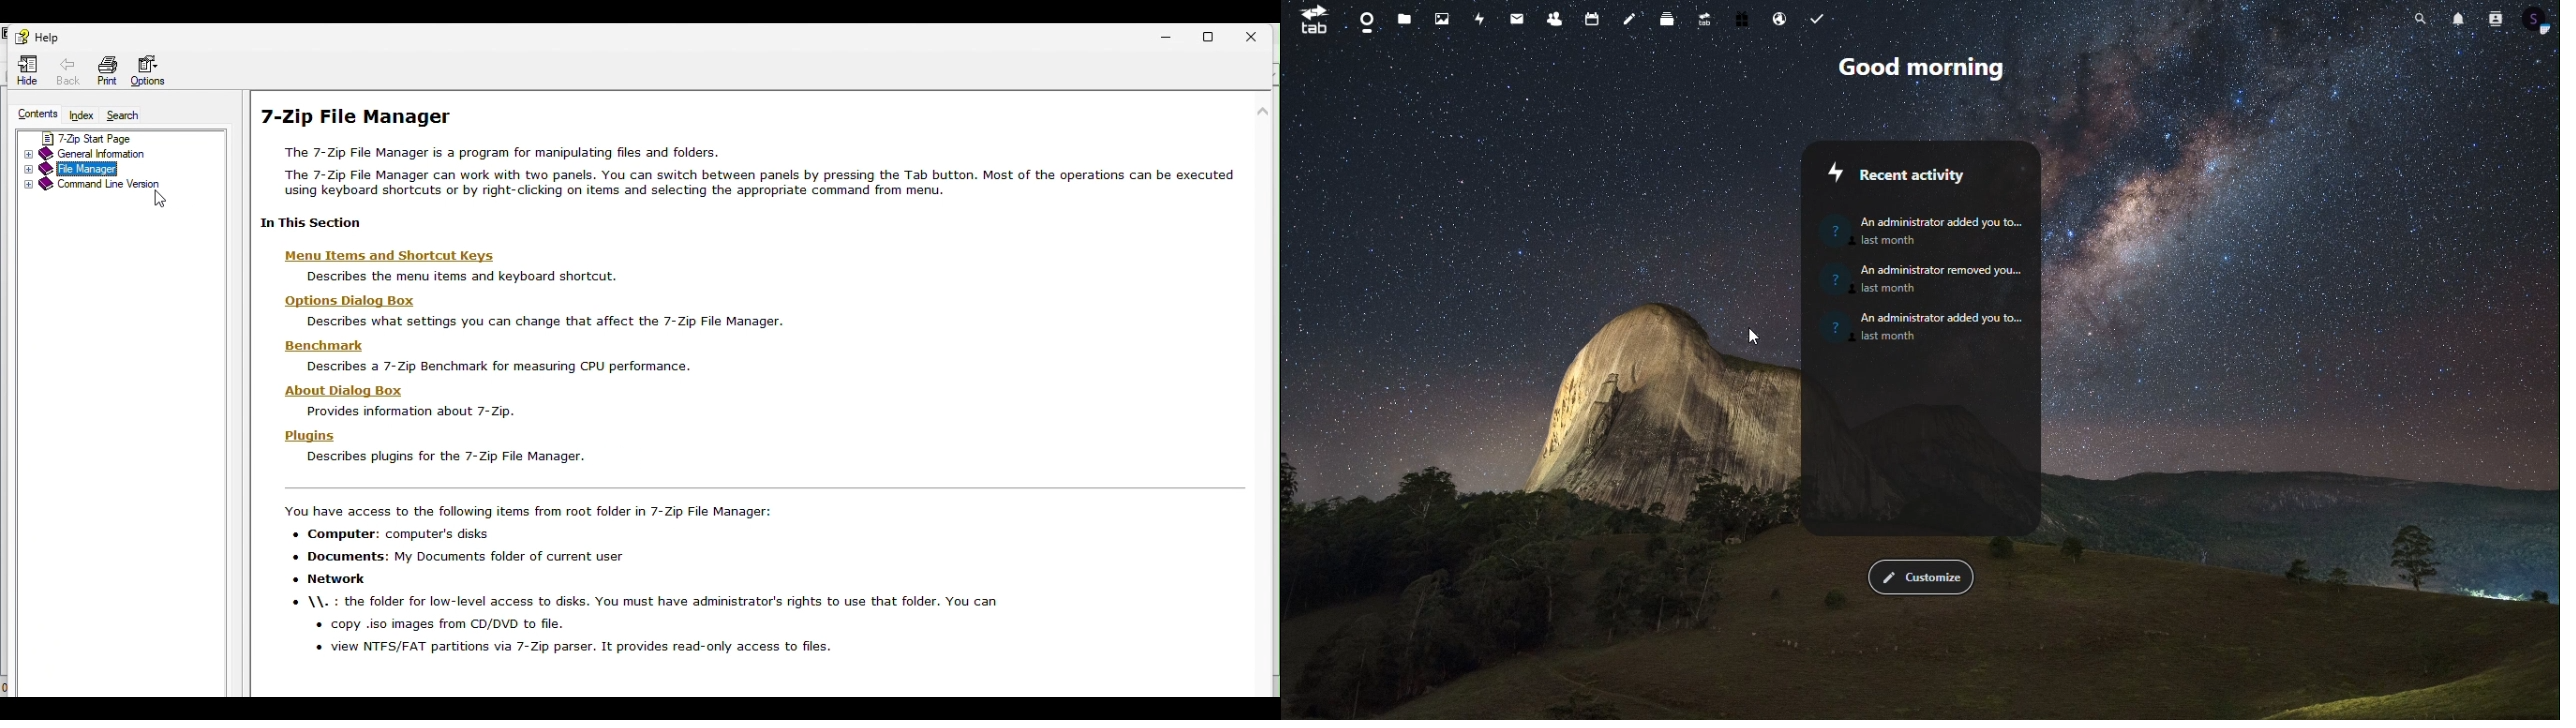  Describe the element at coordinates (1593, 22) in the screenshot. I see `calendar` at that location.